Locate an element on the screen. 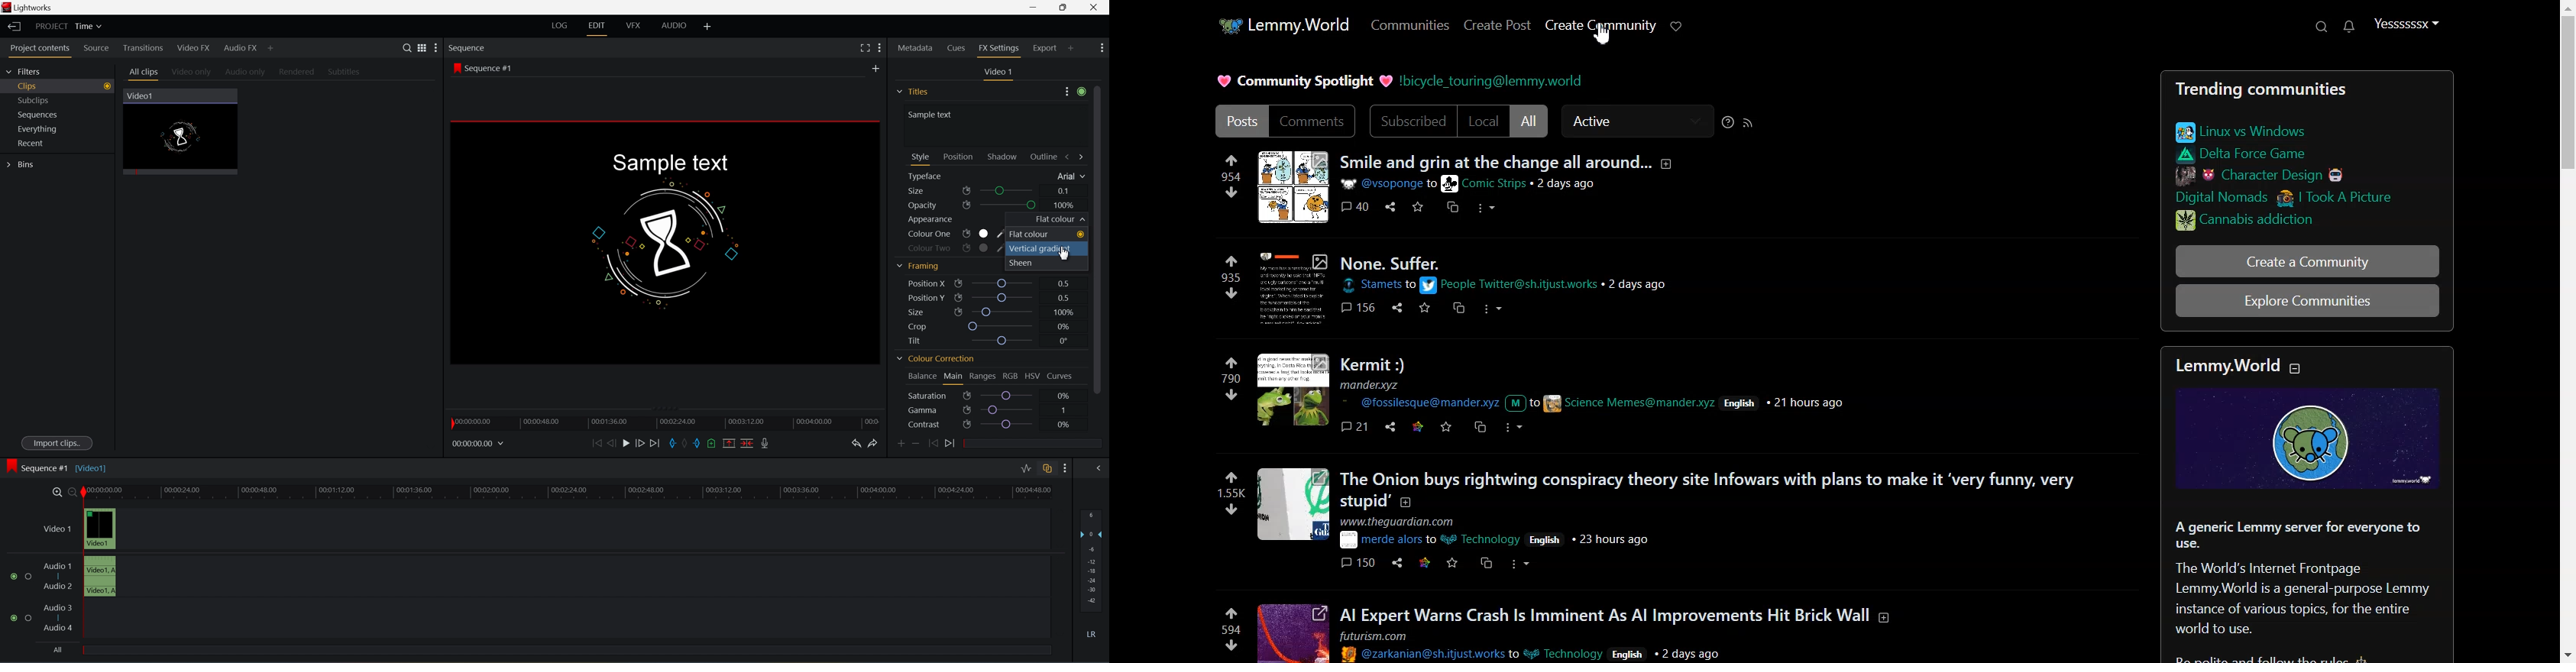  link is located at coordinates (2244, 154).